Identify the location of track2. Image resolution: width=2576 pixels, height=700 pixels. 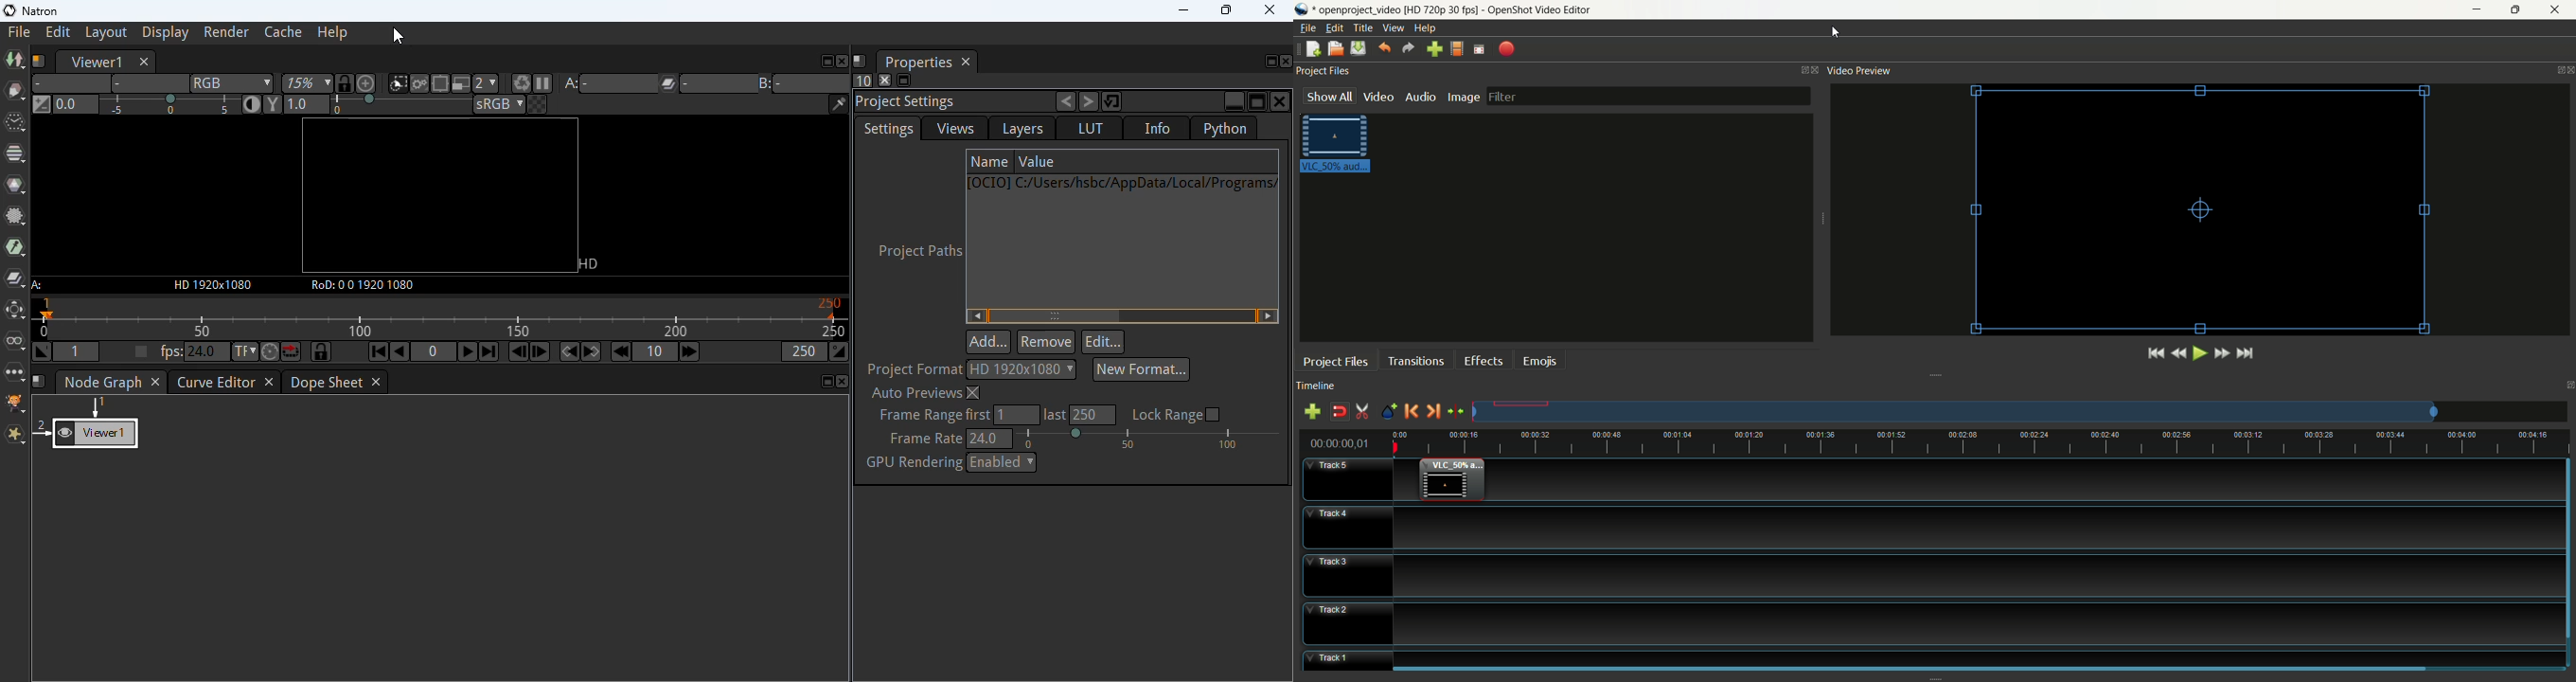
(1933, 624).